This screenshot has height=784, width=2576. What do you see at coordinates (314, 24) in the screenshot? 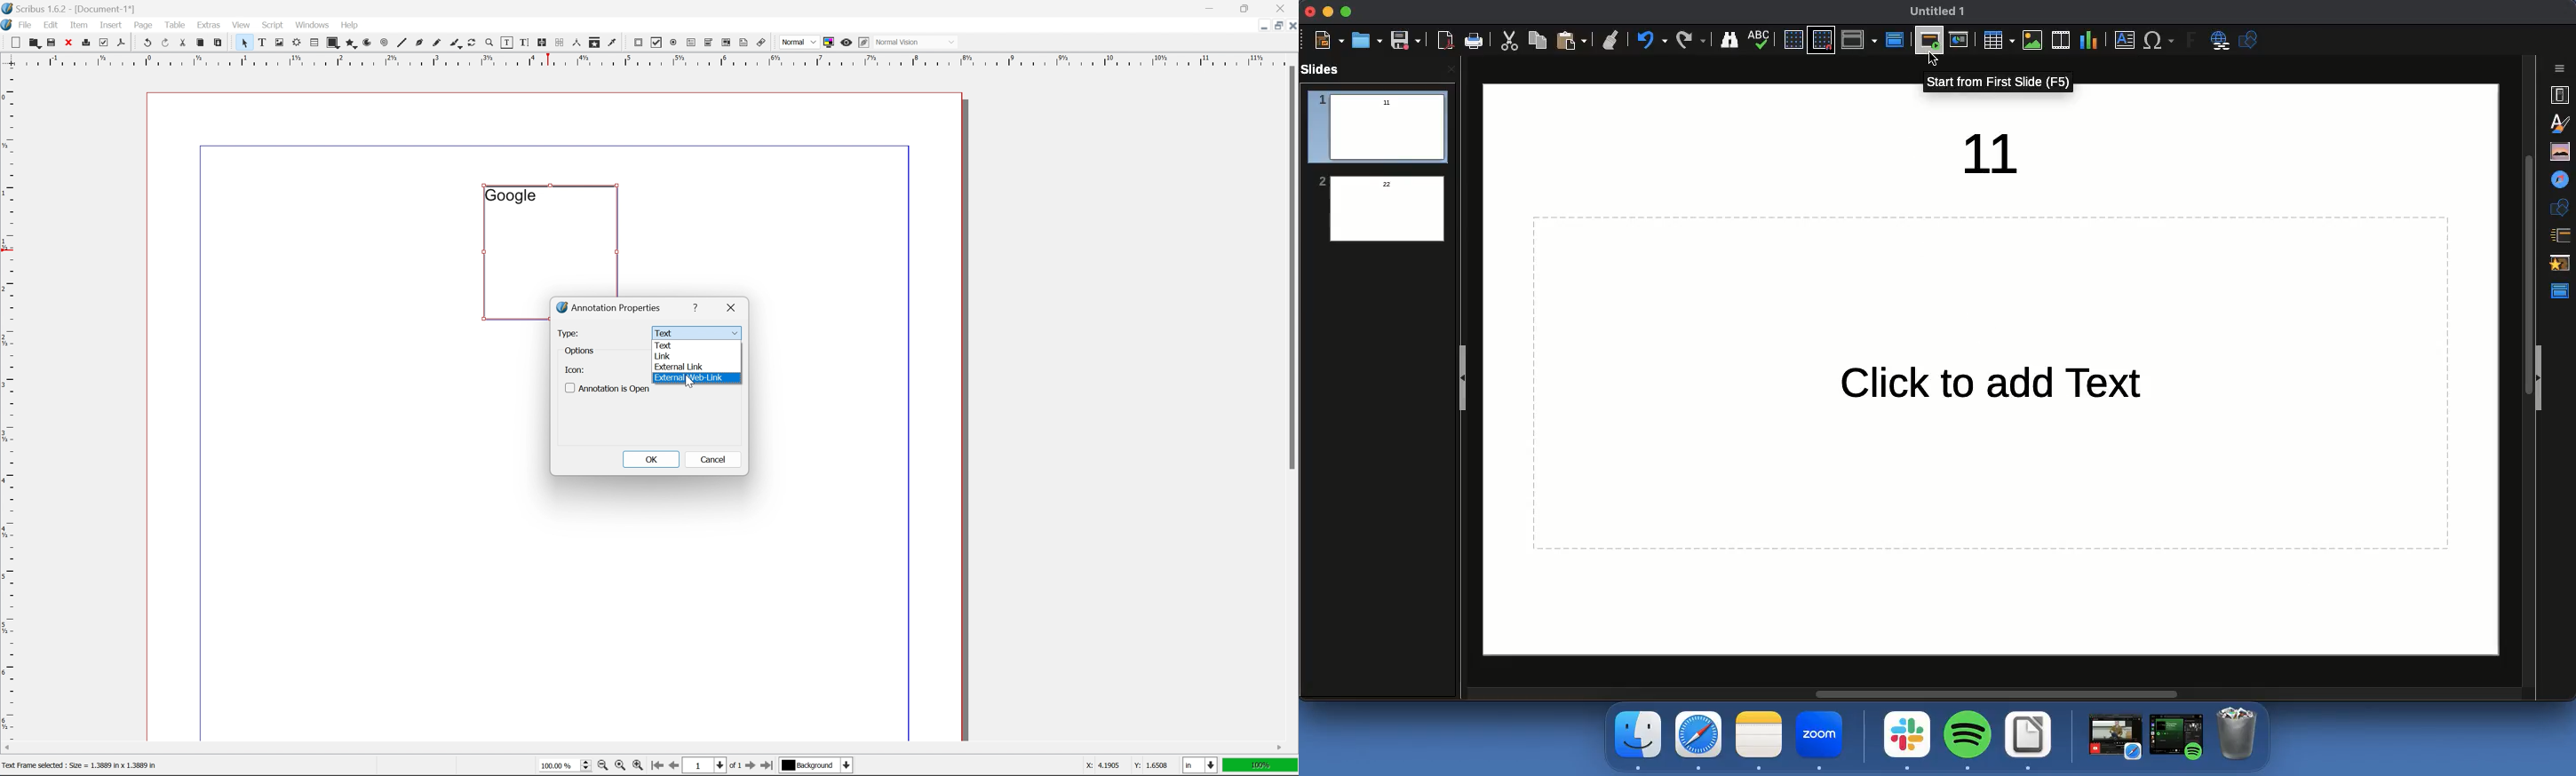
I see `windows` at bounding box center [314, 24].